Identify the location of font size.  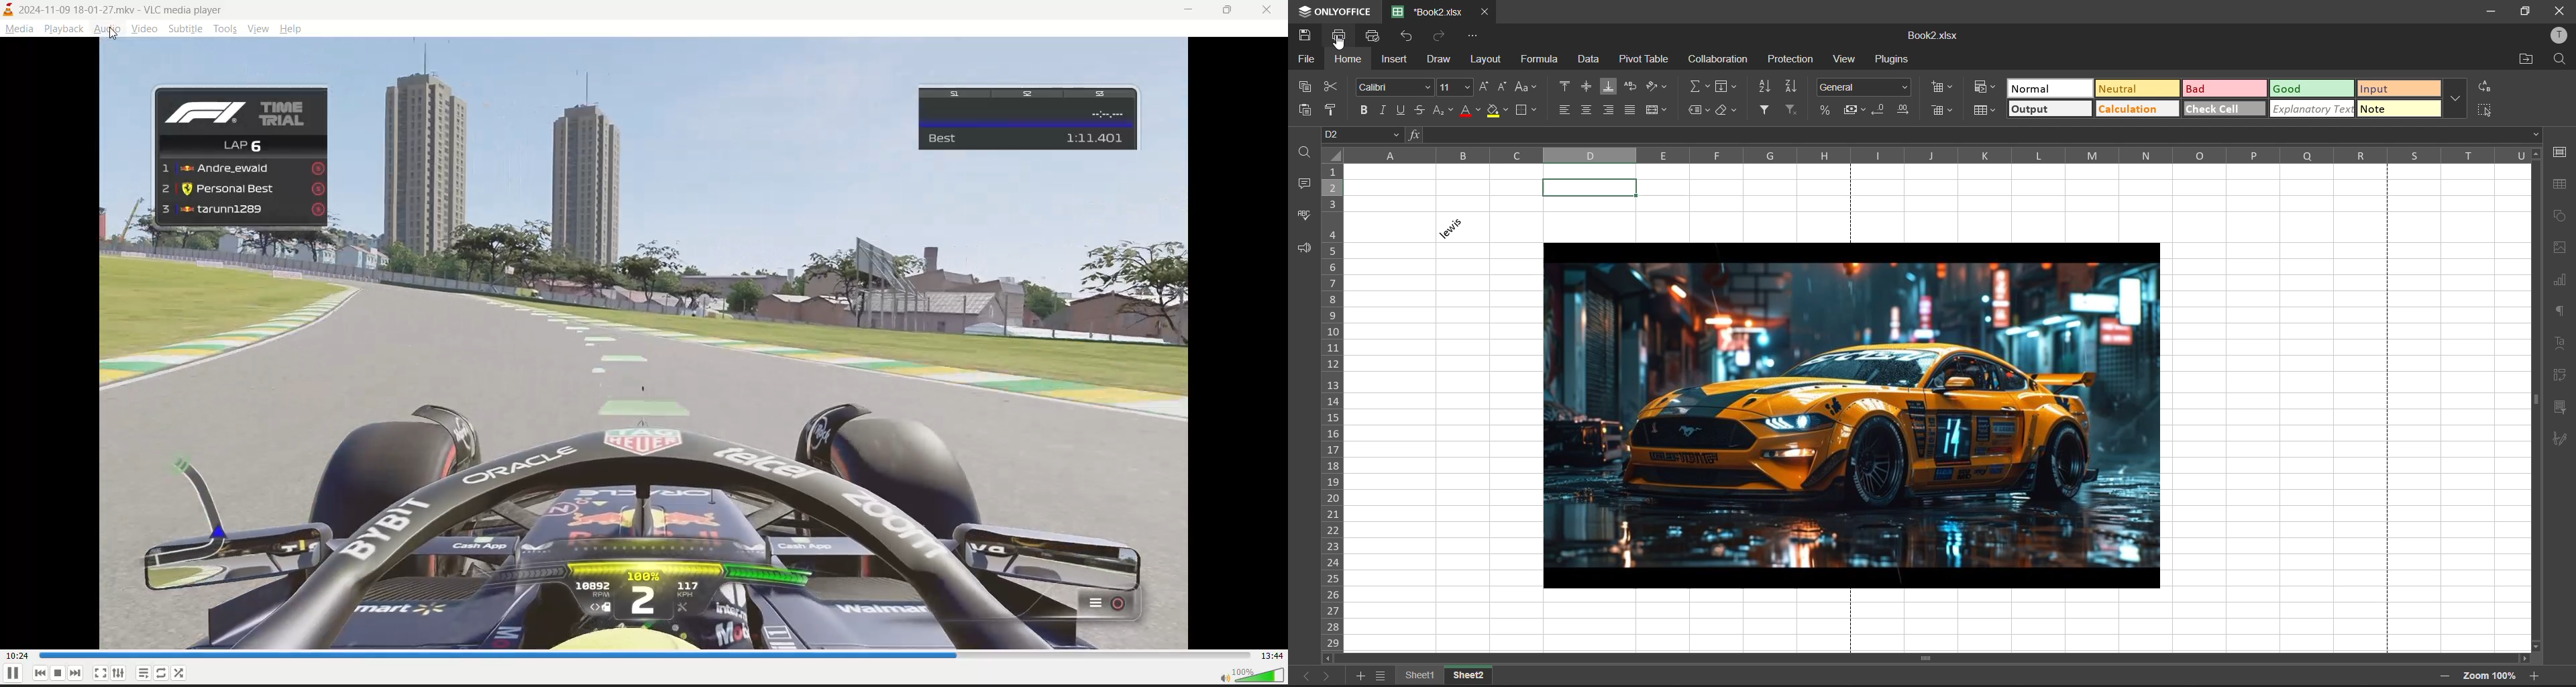
(1456, 87).